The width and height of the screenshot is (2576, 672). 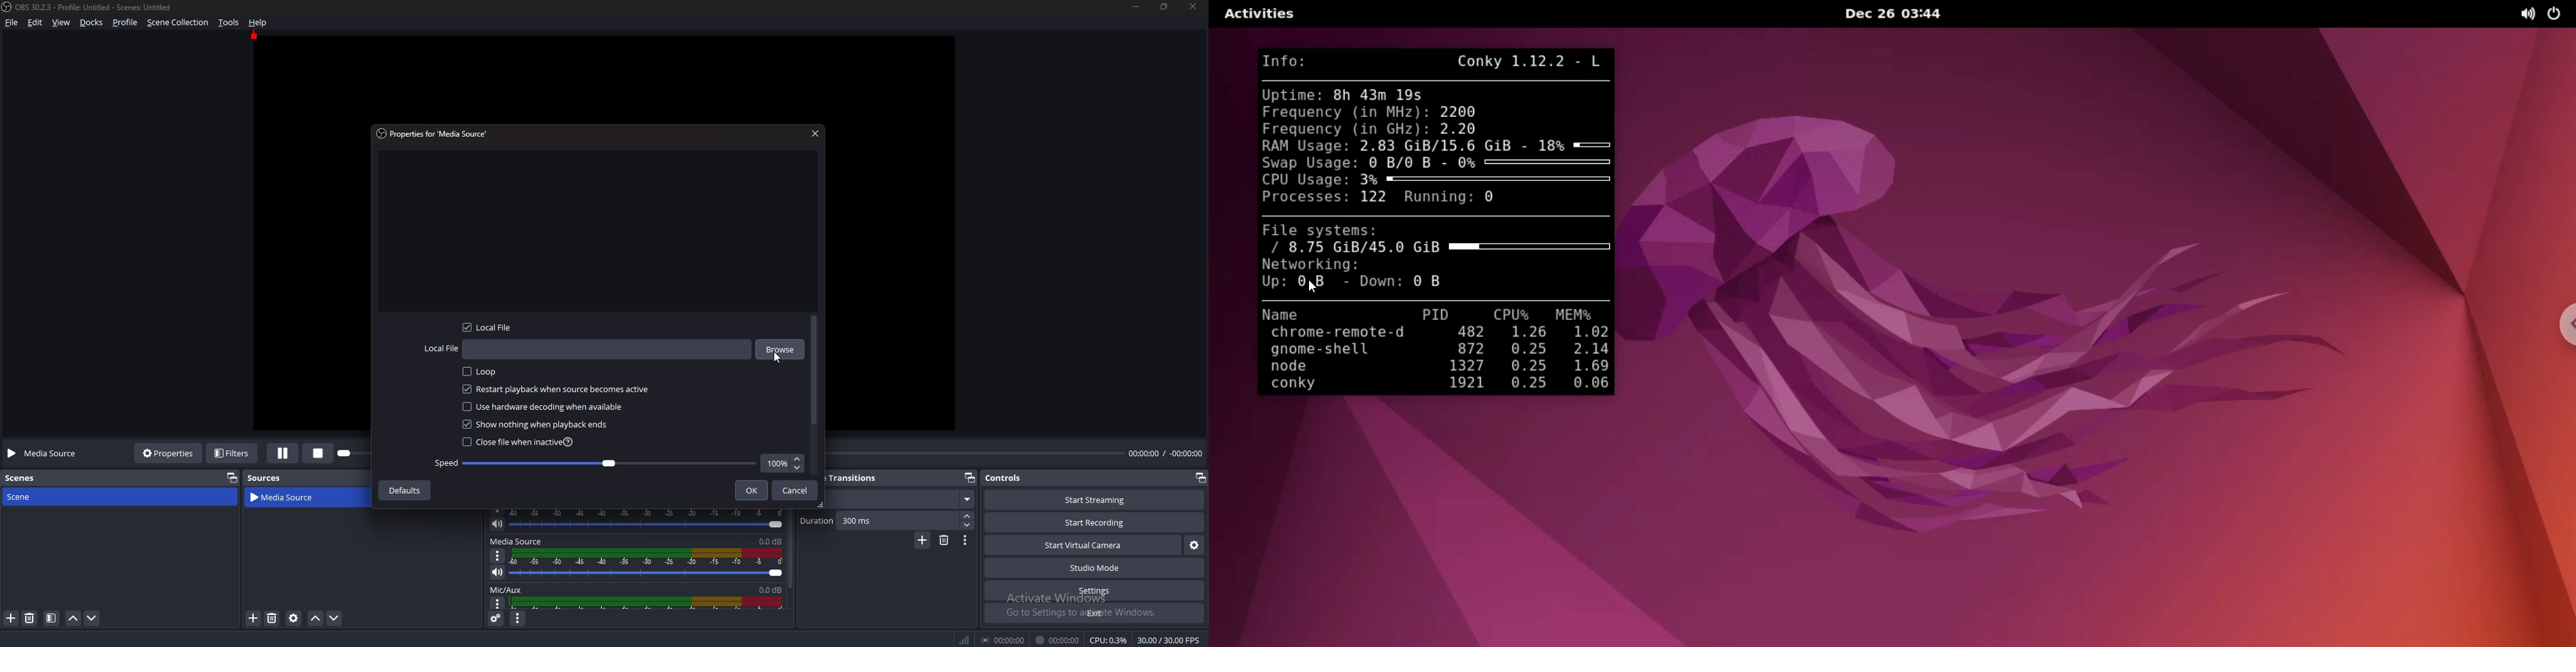 What do you see at coordinates (496, 604) in the screenshot?
I see `mic/aux properties` at bounding box center [496, 604].